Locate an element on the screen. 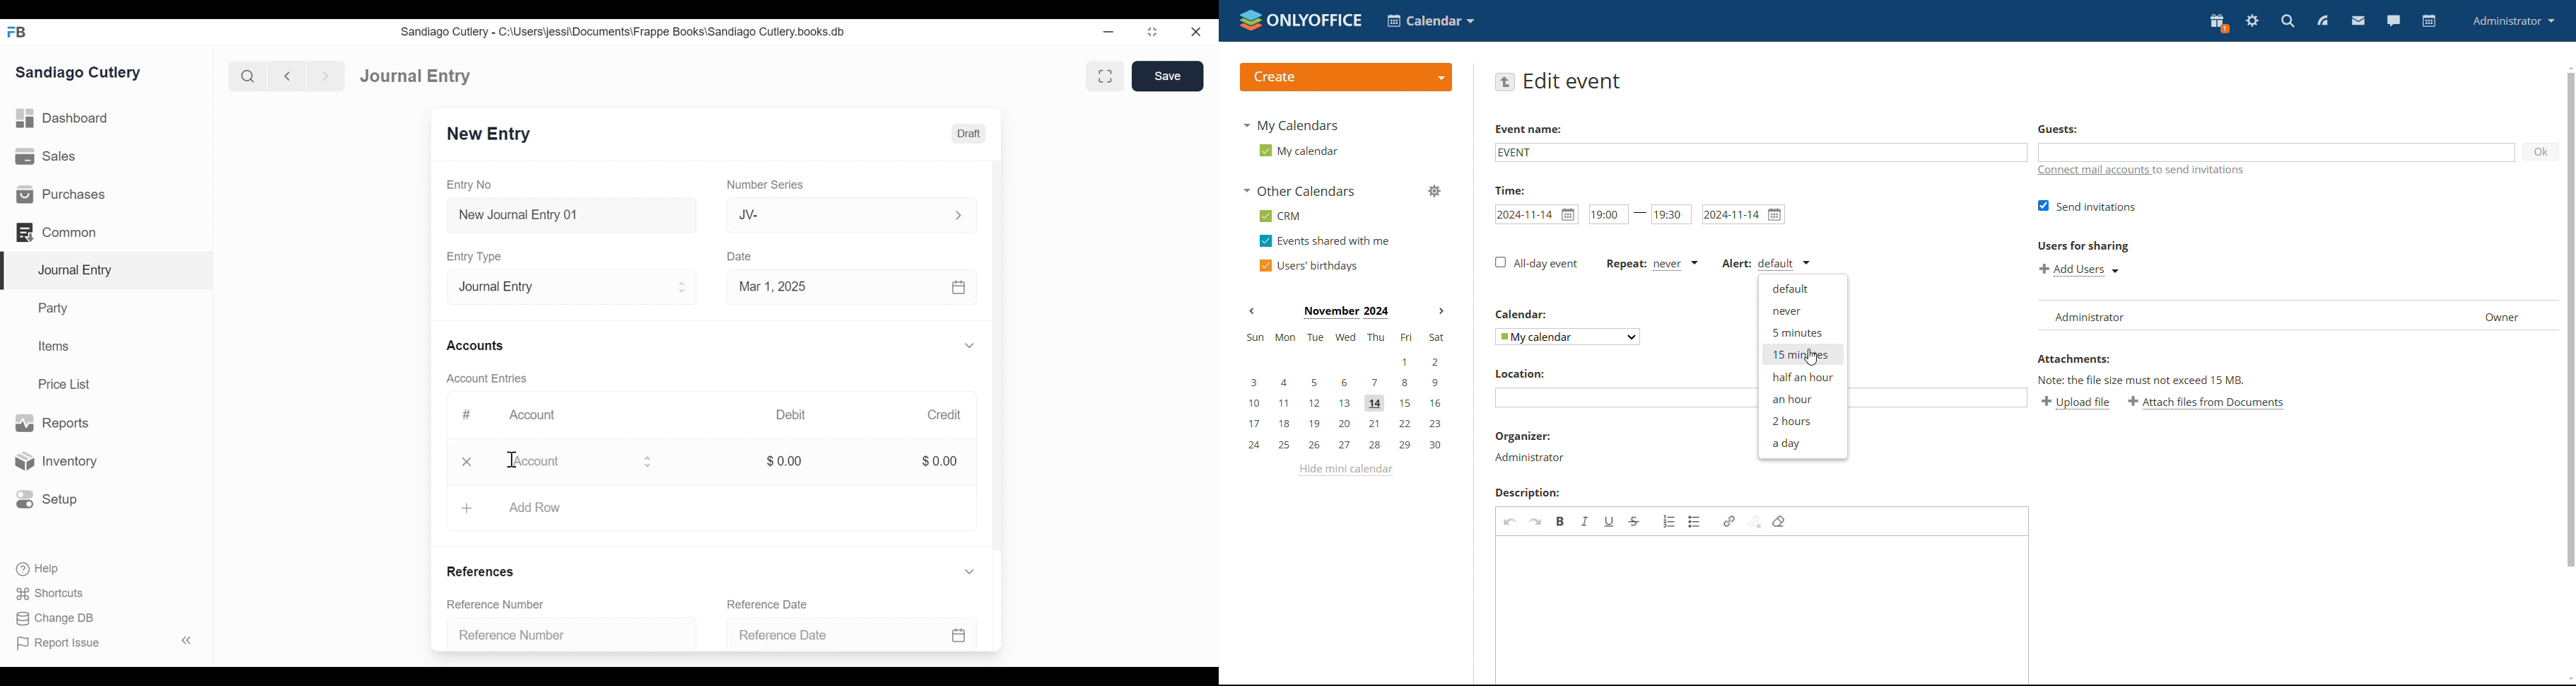  Help is located at coordinates (32, 570).